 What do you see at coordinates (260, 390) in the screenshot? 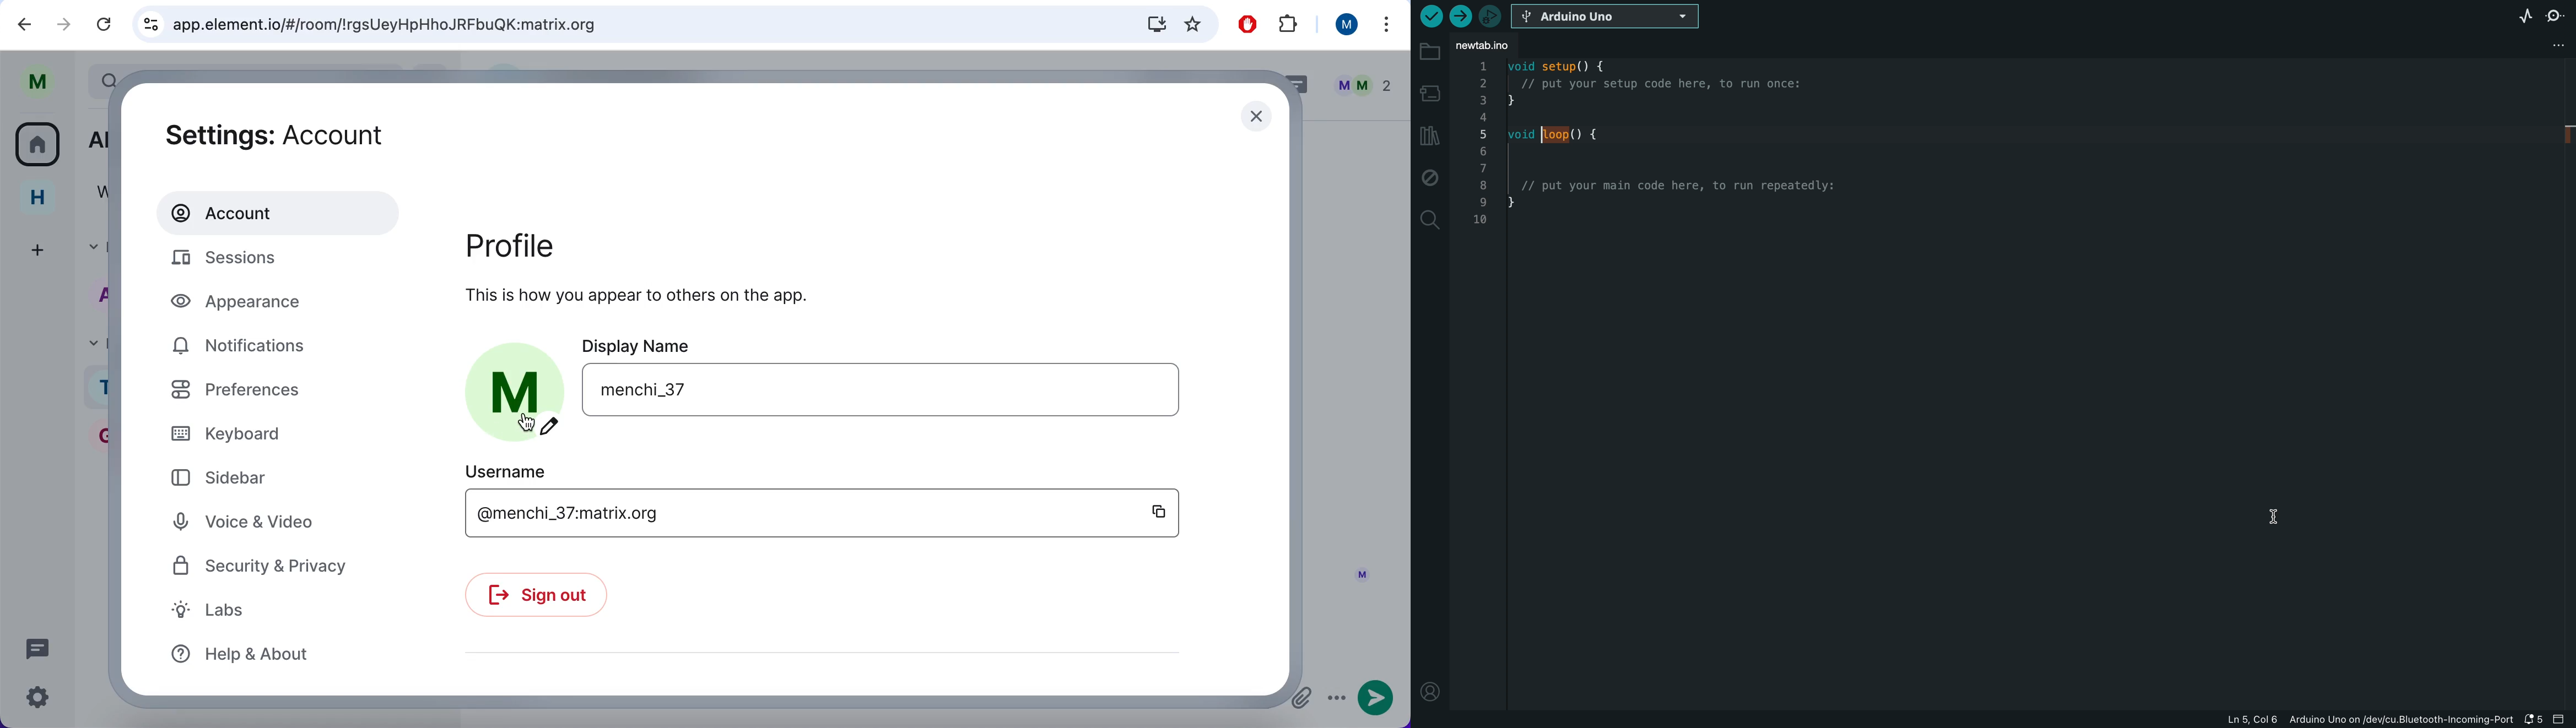
I see `preferences` at bounding box center [260, 390].